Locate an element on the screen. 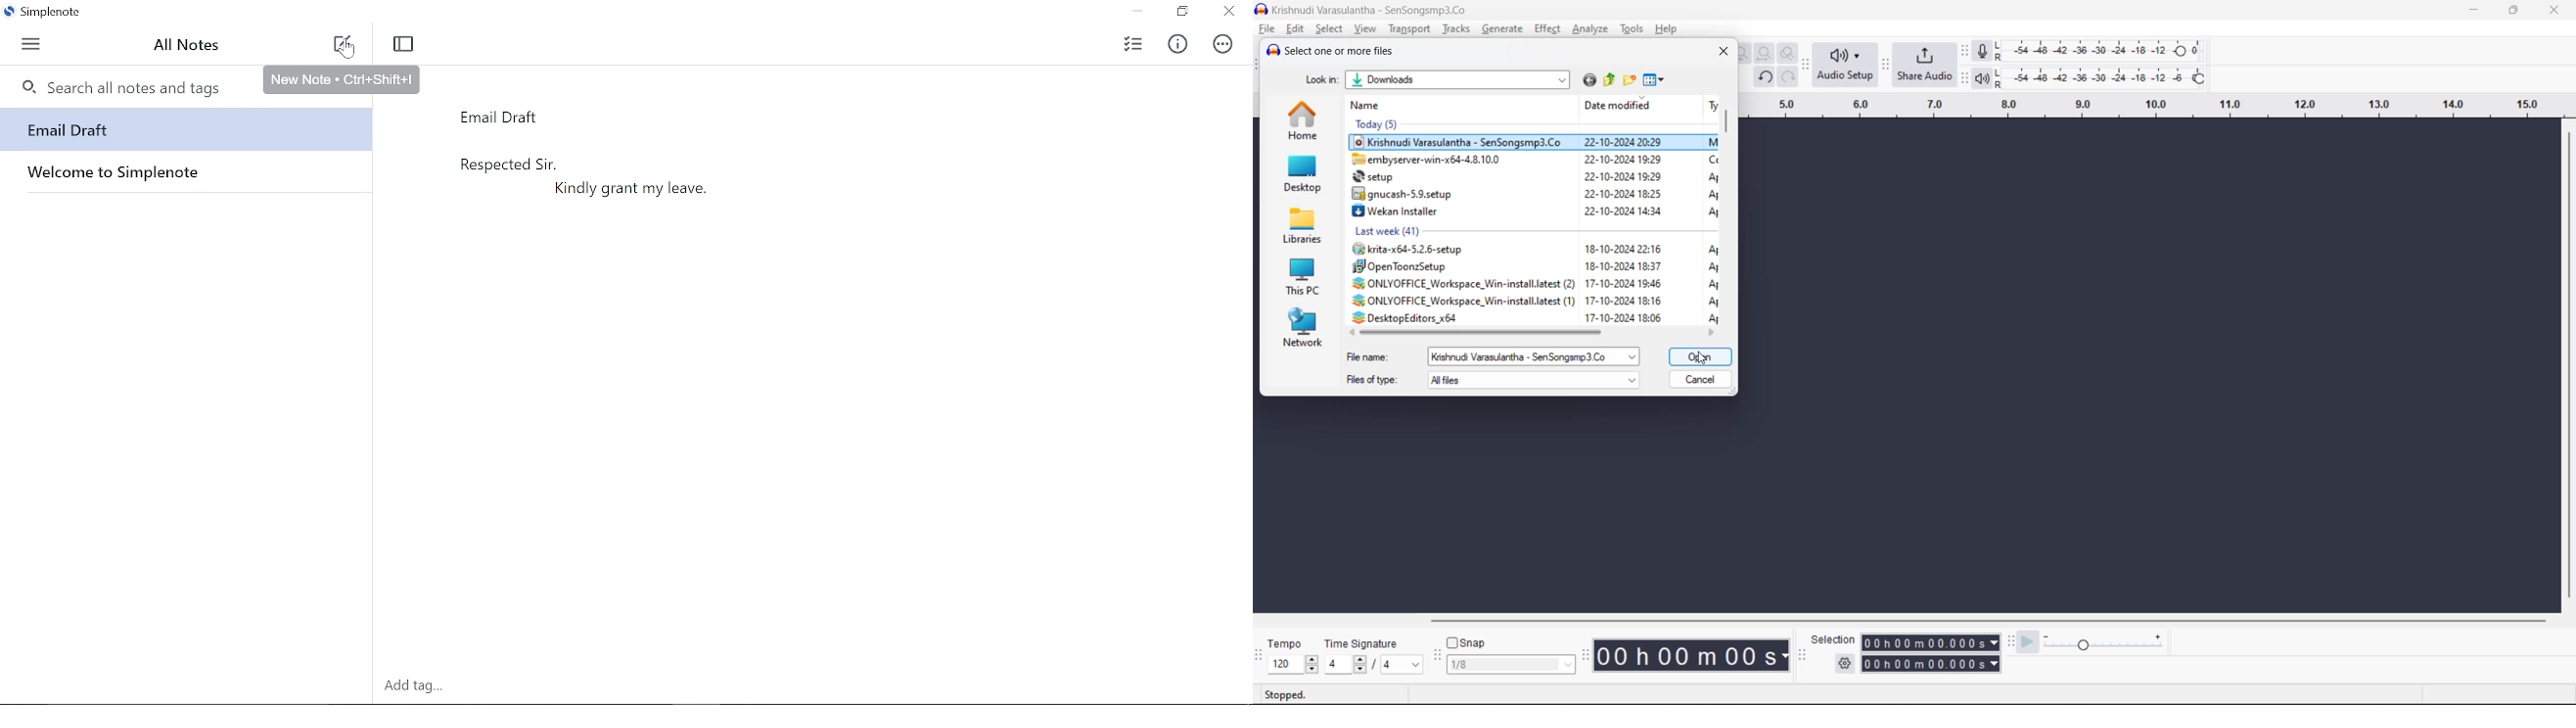 This screenshot has width=2576, height=728. Title of the current note is located at coordinates (632, 118).